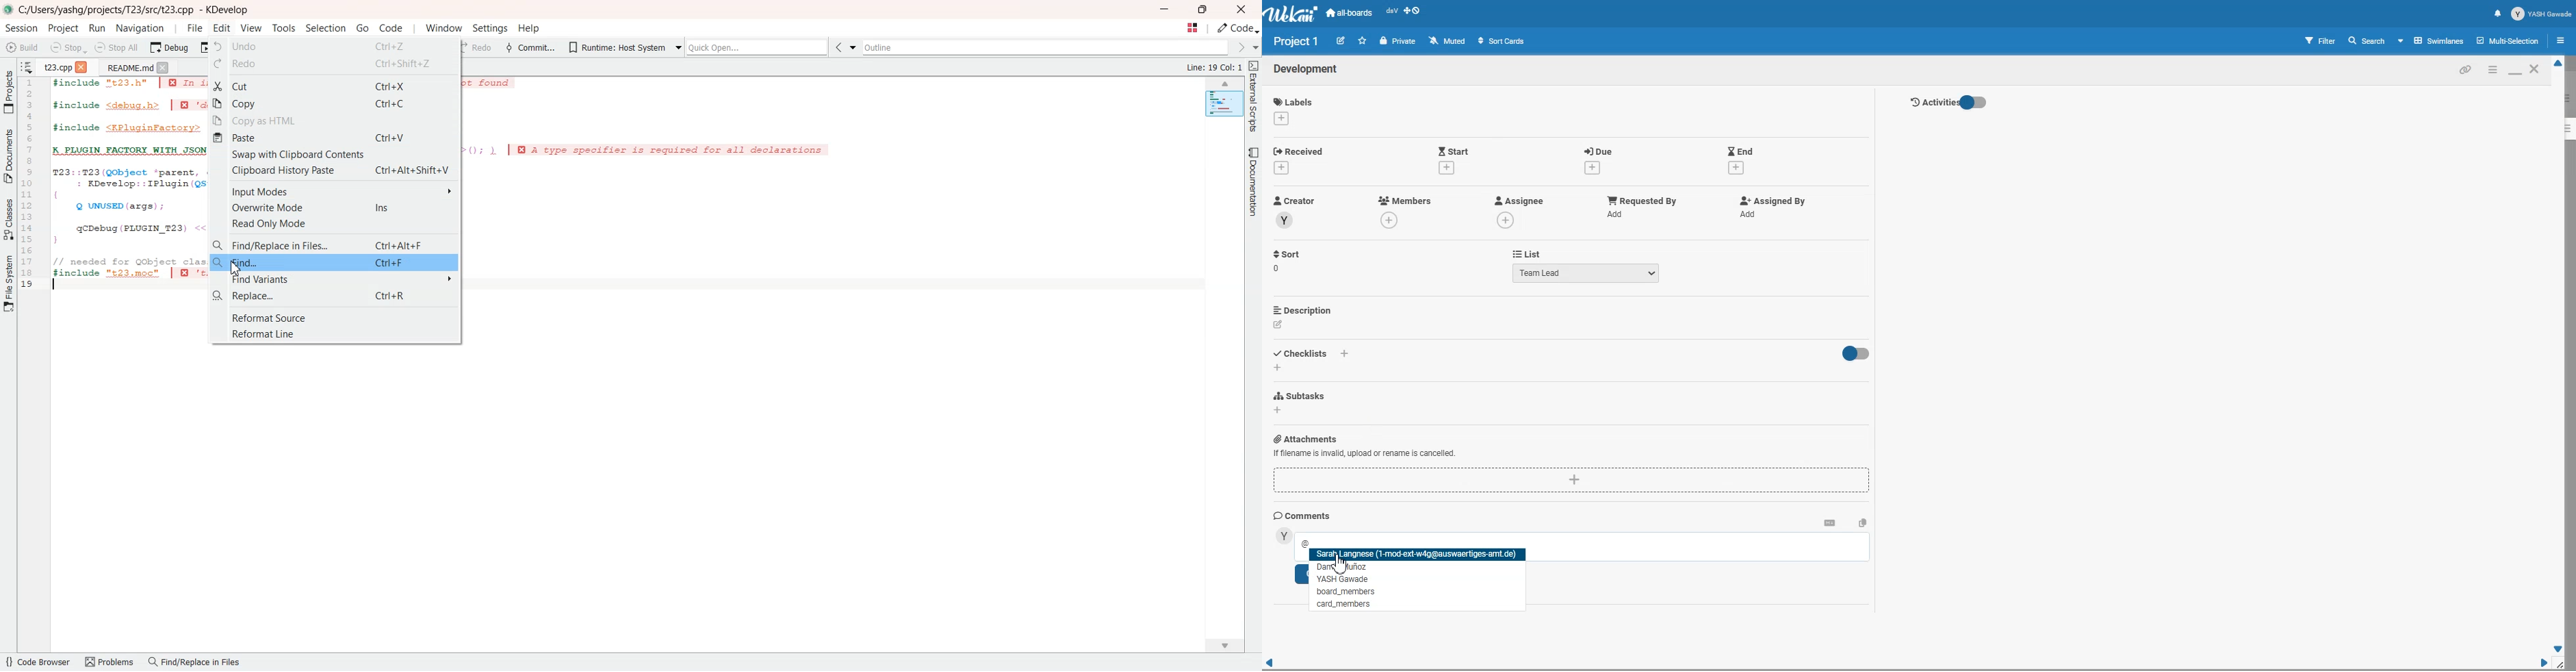  I want to click on Add Description, so click(1304, 309).